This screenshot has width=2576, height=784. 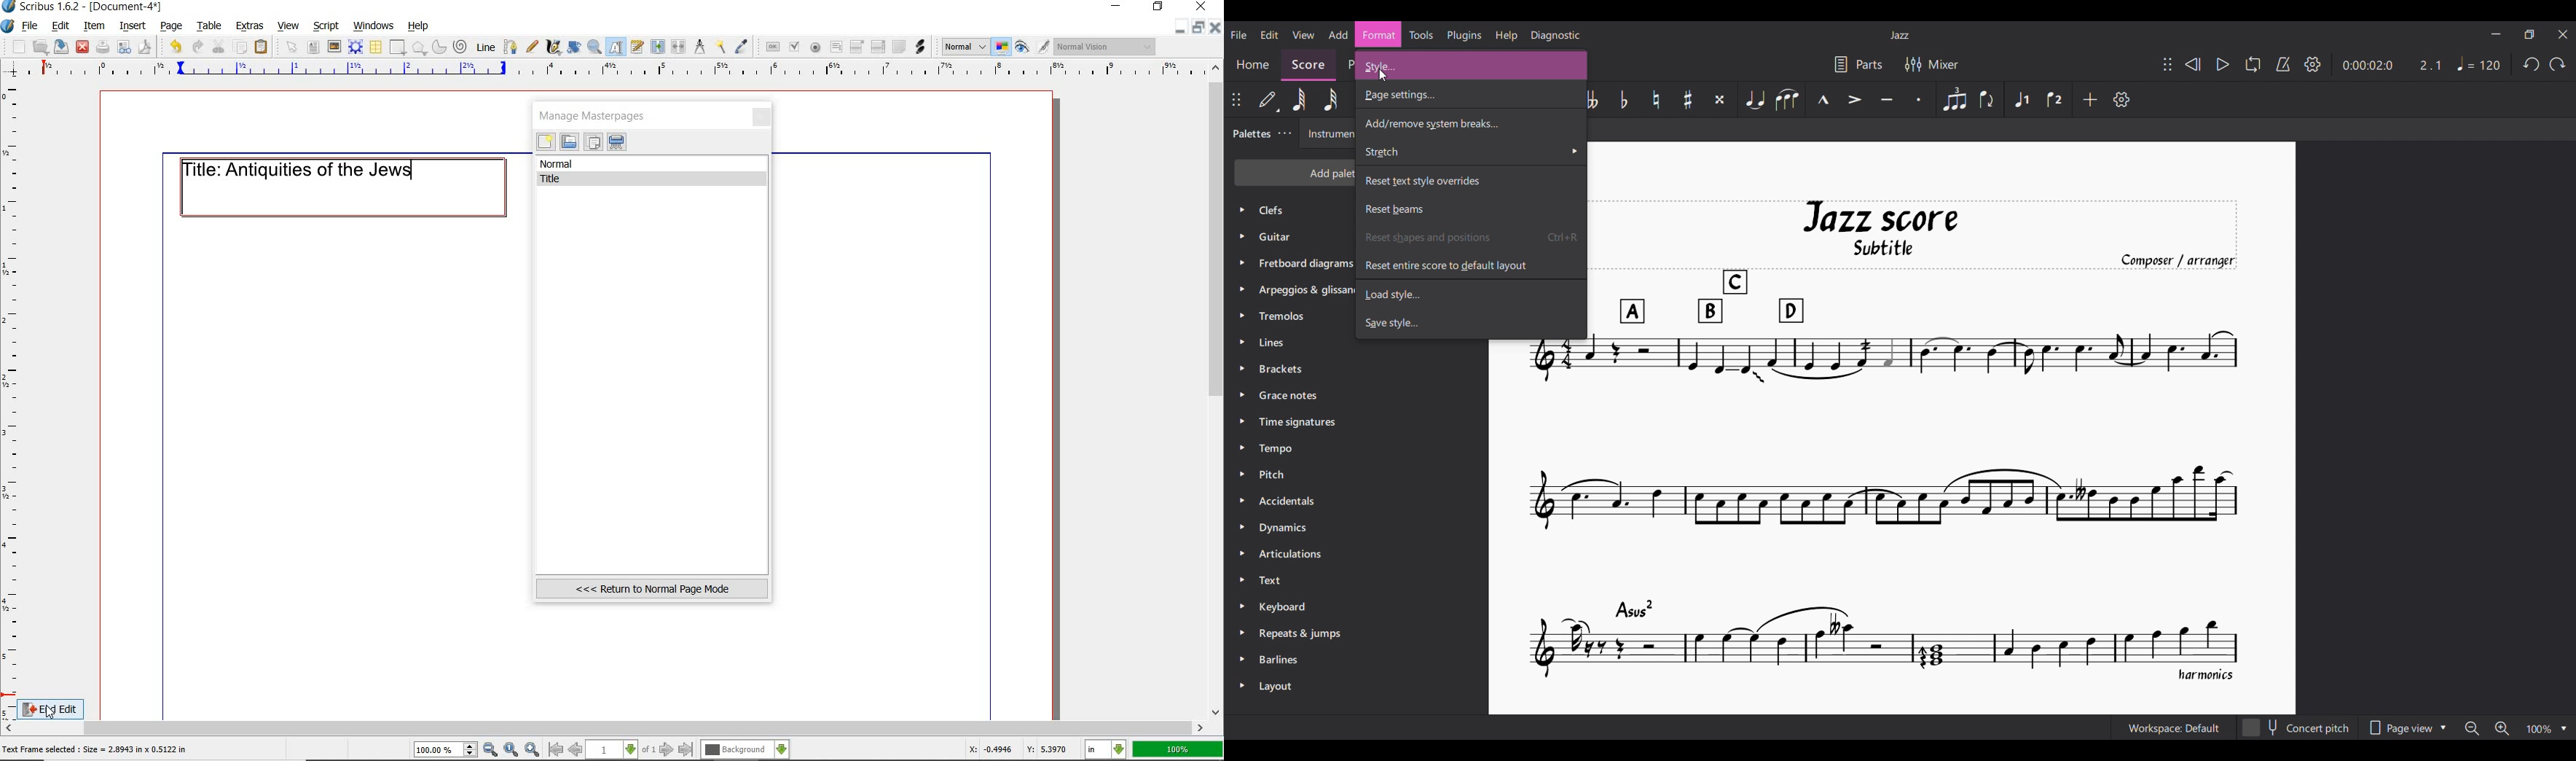 I want to click on Text, so click(x=1272, y=581).